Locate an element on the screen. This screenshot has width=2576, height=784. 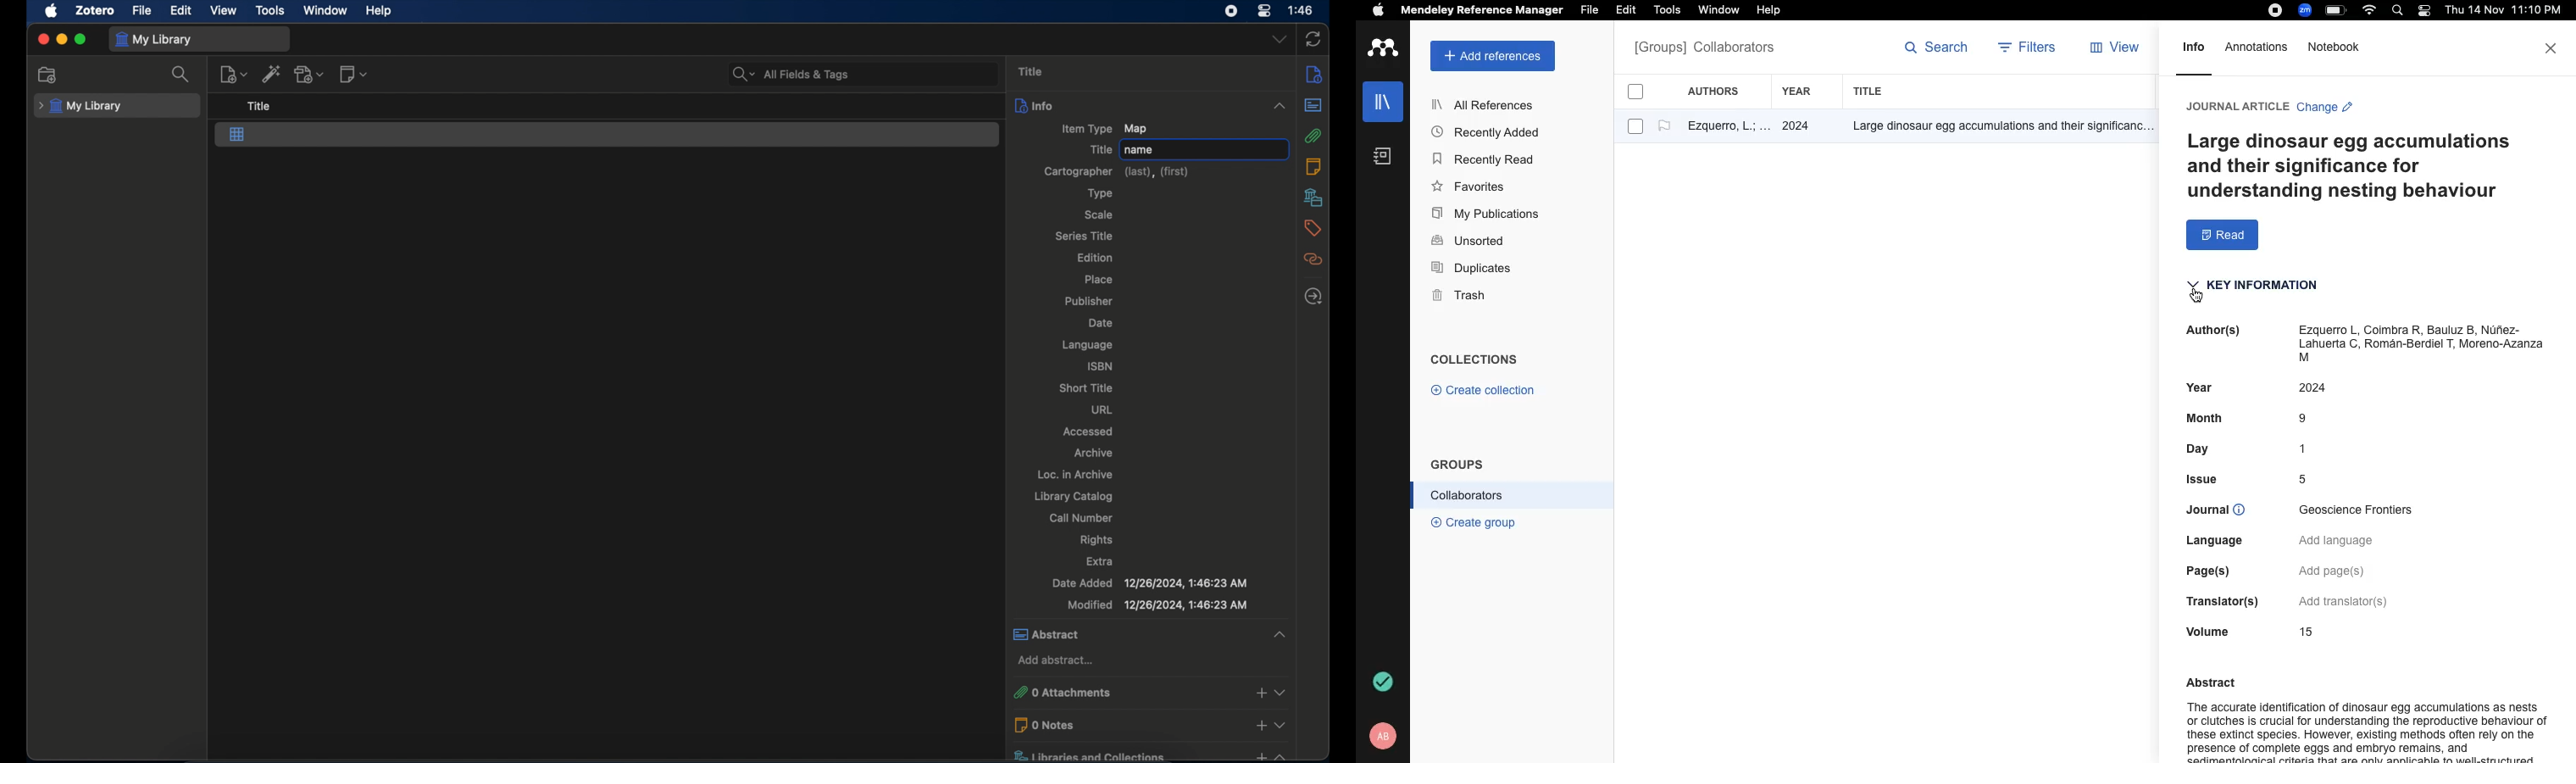
notes is located at coordinates (1313, 166).